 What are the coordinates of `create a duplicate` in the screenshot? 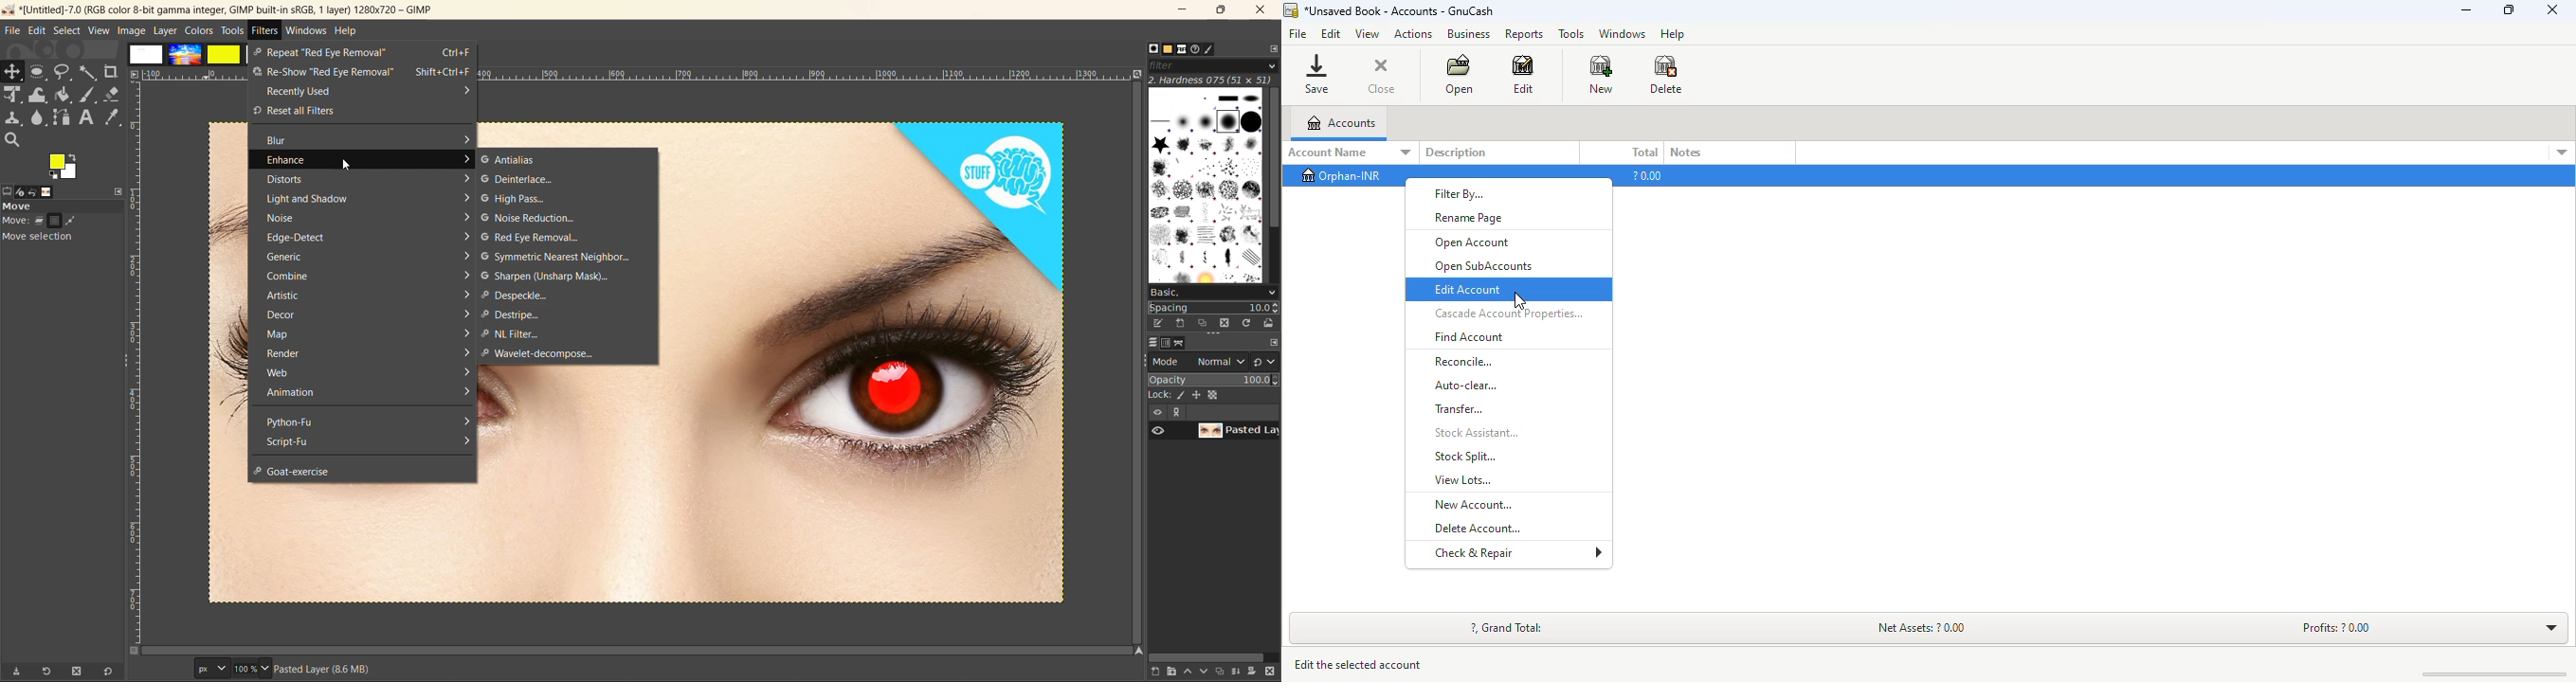 It's located at (1221, 672).